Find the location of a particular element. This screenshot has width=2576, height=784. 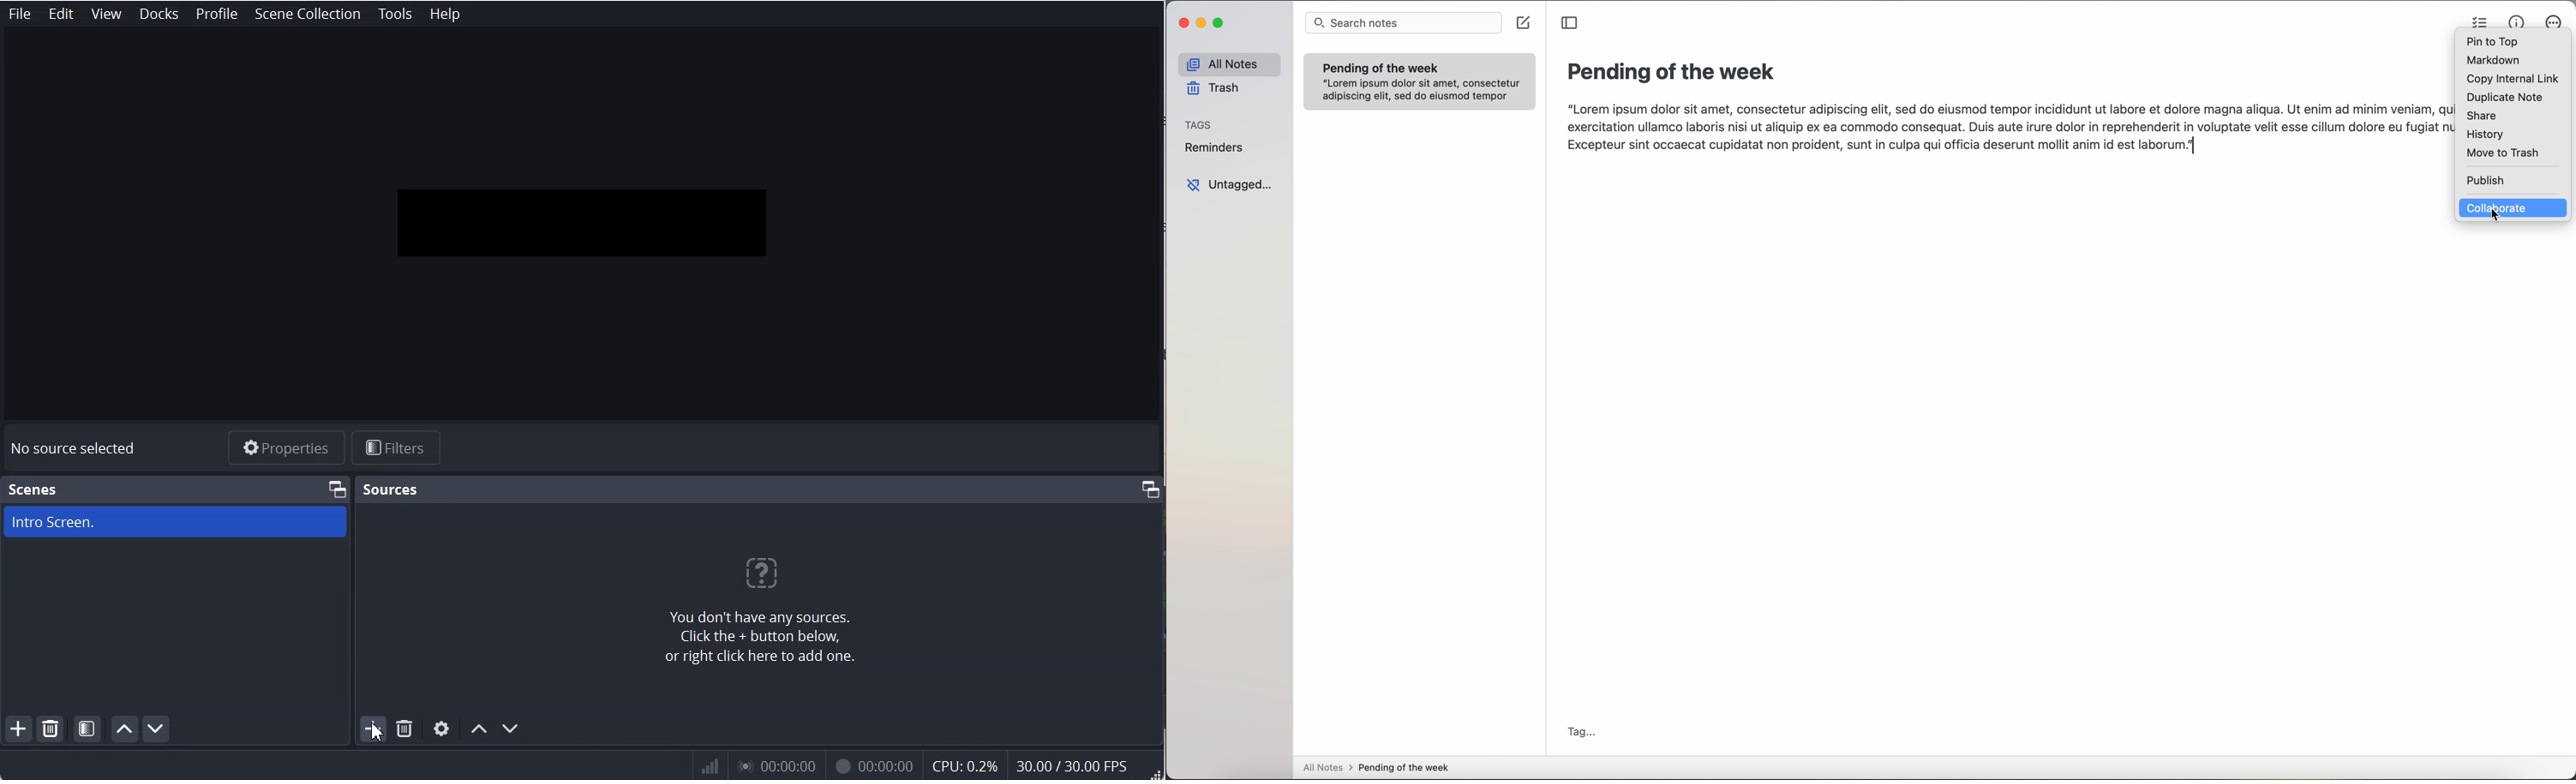

CPU is located at coordinates (966, 766).